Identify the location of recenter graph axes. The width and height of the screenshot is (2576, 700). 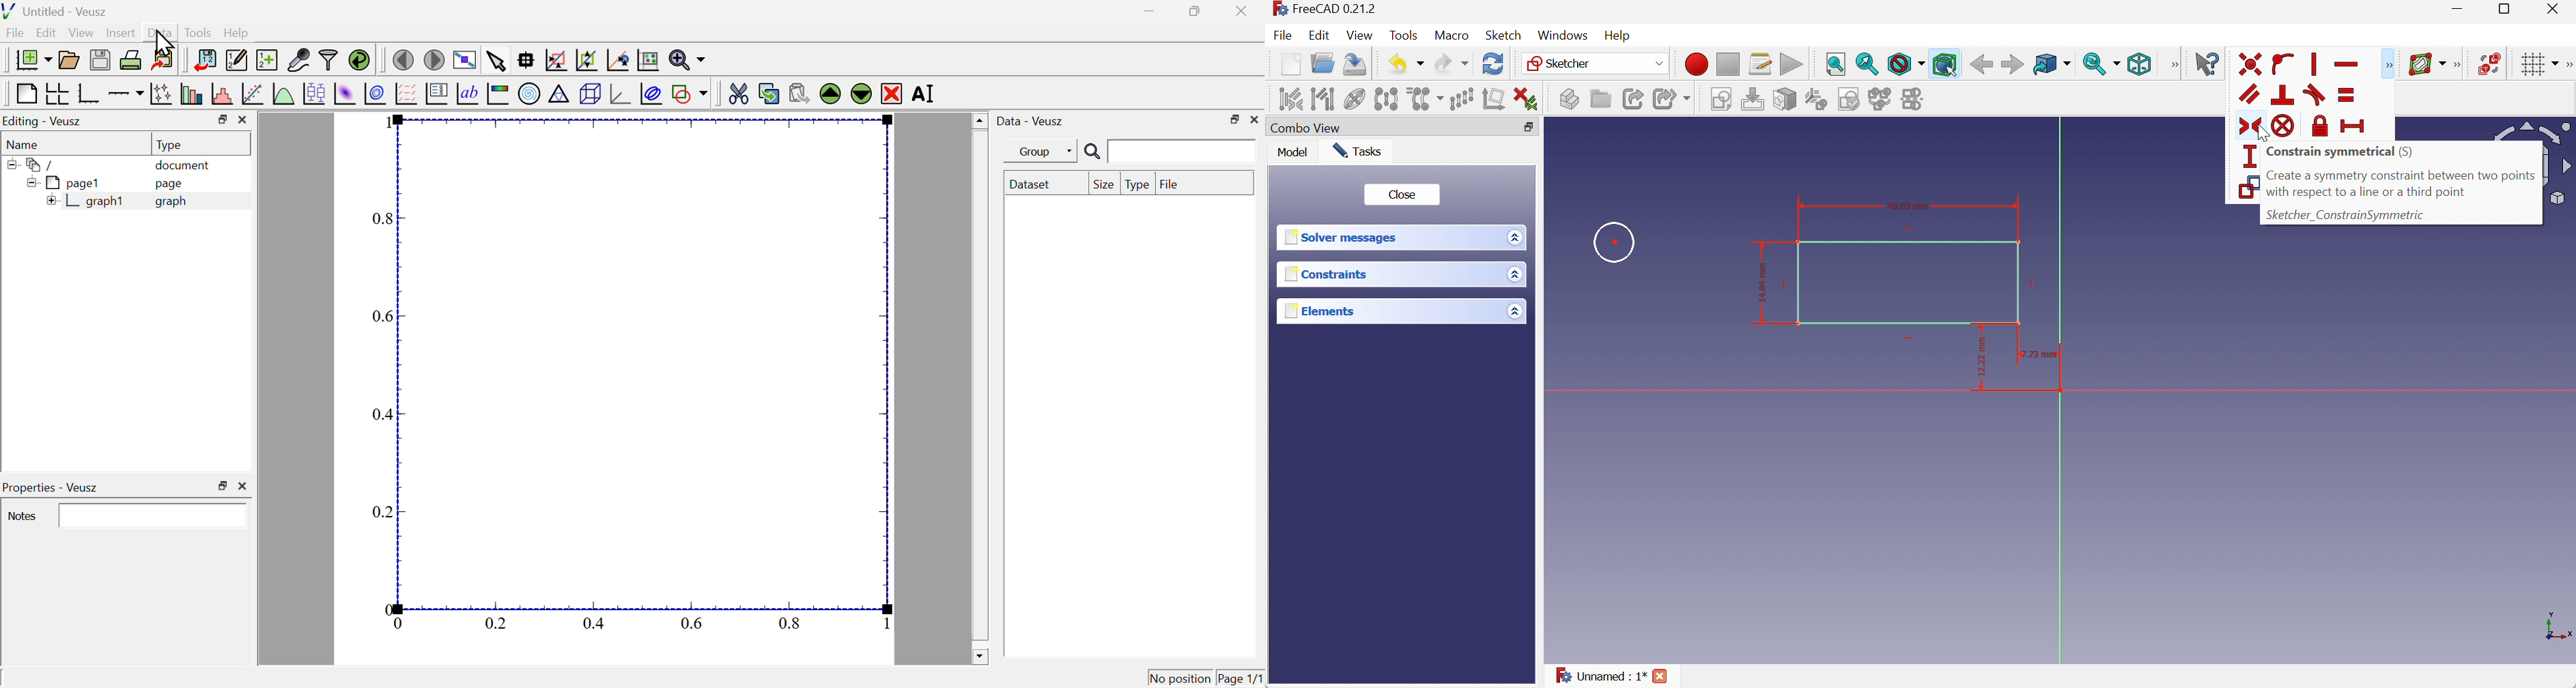
(619, 60).